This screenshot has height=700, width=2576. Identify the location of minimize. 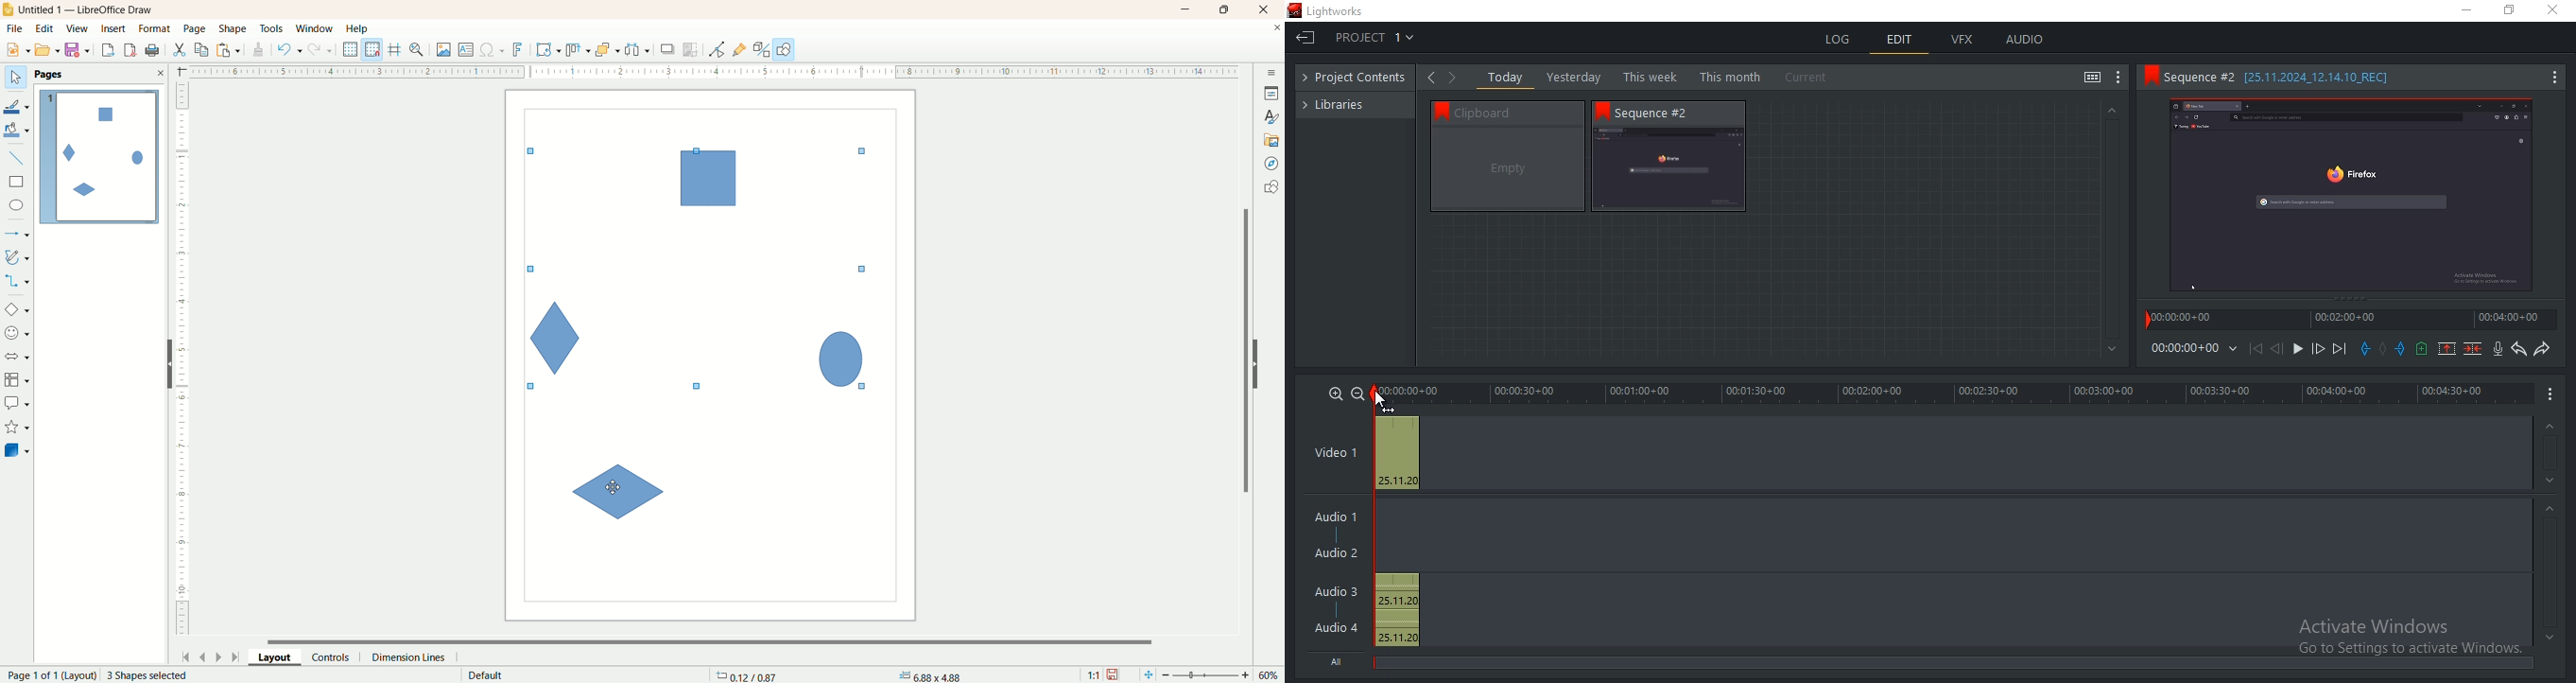
(2467, 10).